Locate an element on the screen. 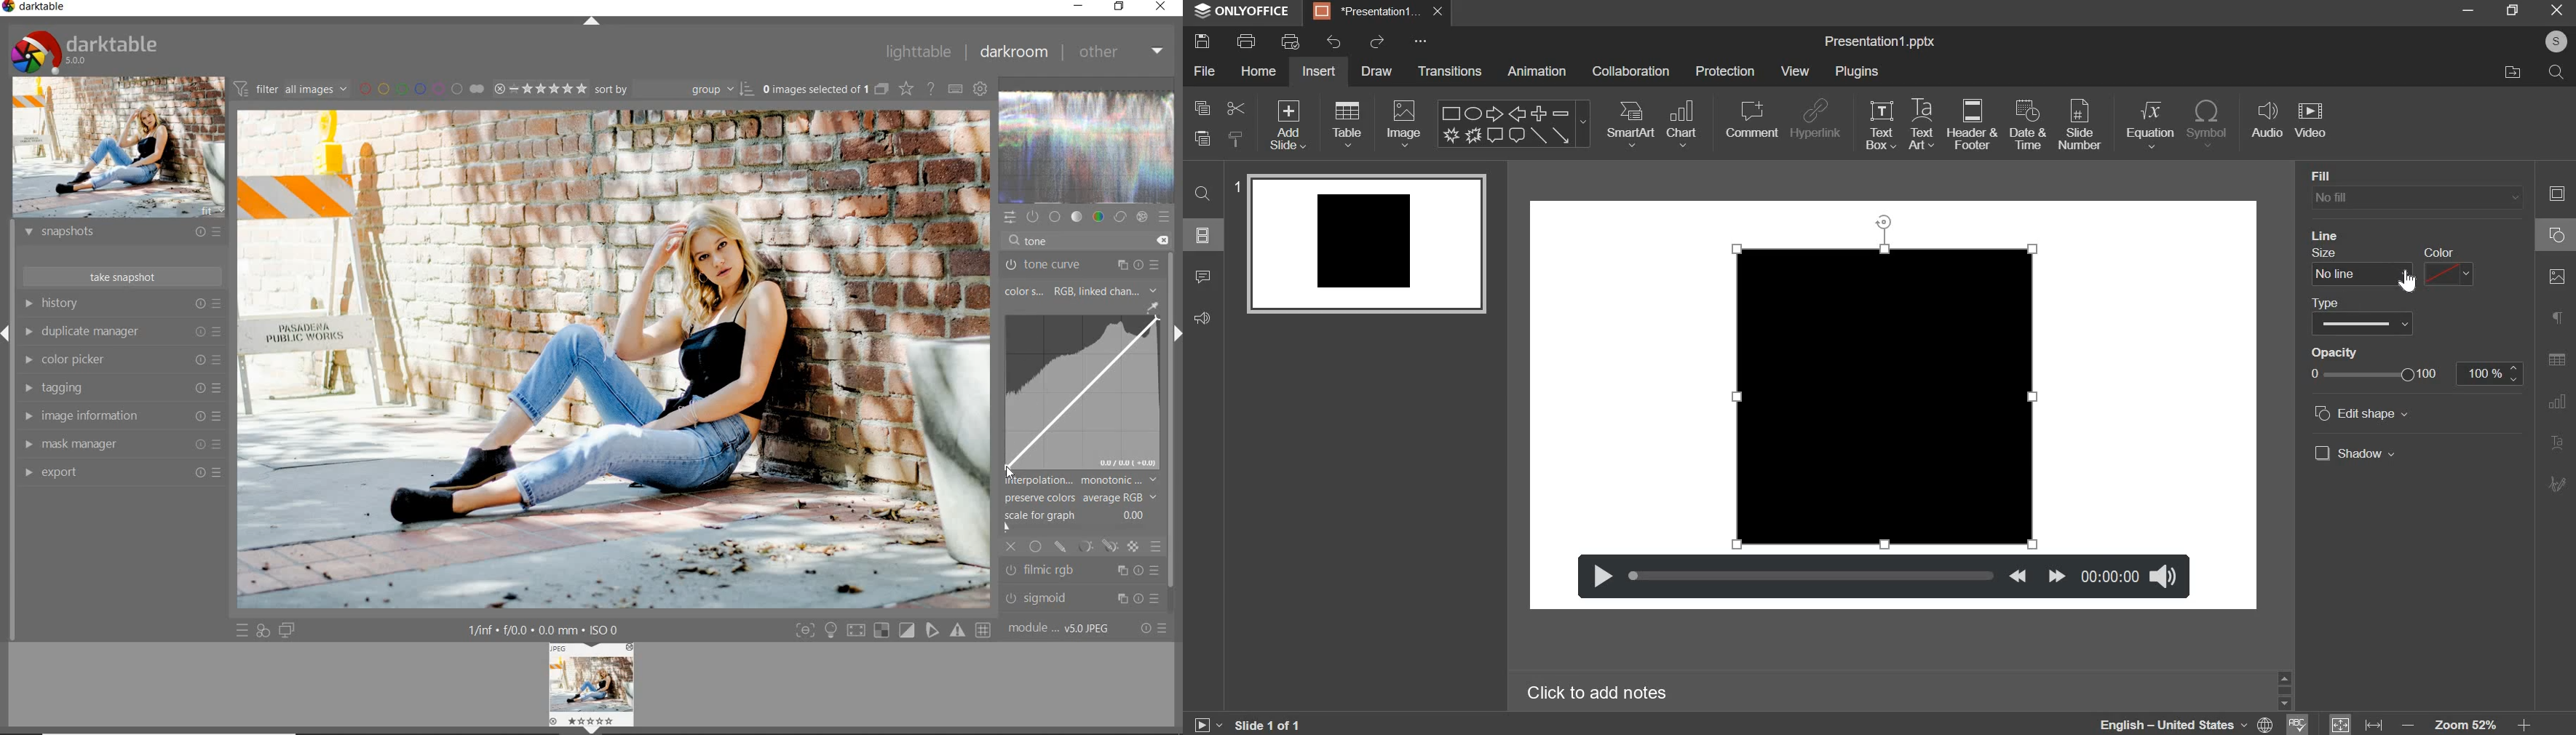  hyperlink is located at coordinates (1814, 120).